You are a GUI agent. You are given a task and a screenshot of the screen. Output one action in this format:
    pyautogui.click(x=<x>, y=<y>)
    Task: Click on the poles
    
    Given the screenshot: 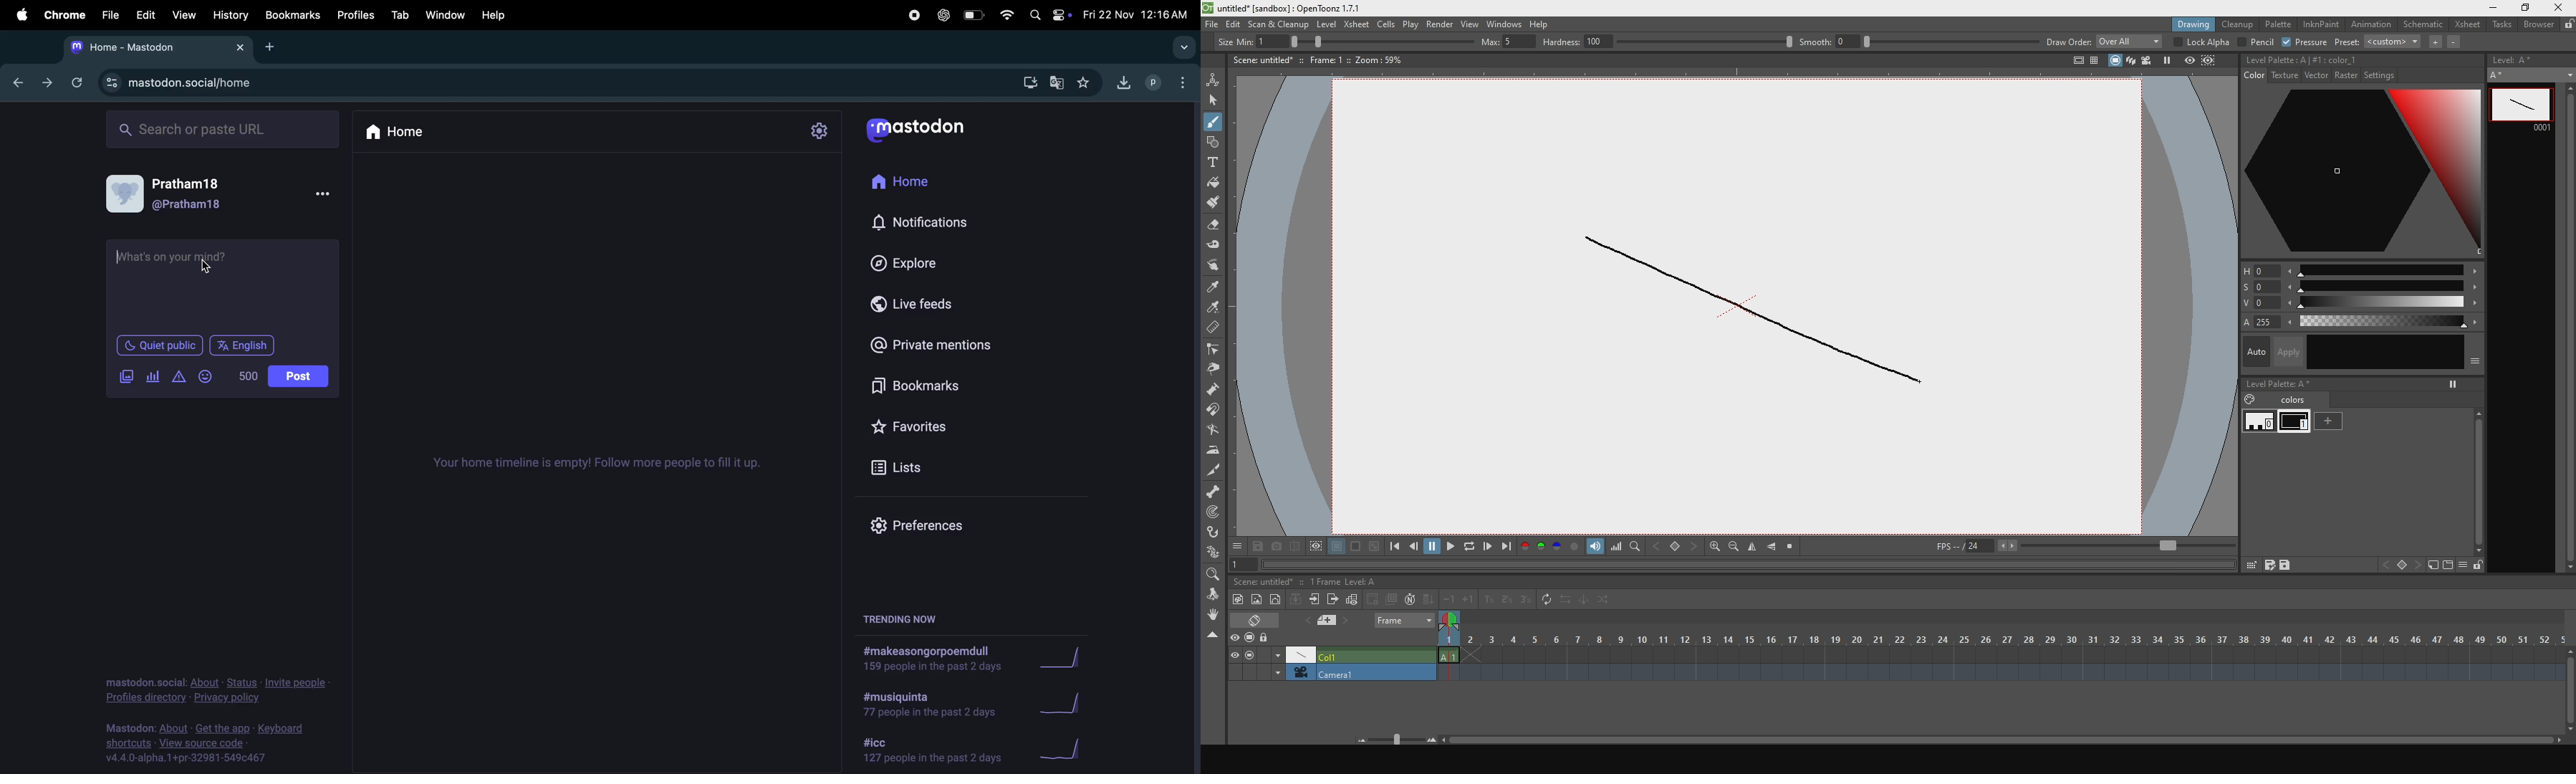 What is the action you would take?
    pyautogui.click(x=151, y=376)
    